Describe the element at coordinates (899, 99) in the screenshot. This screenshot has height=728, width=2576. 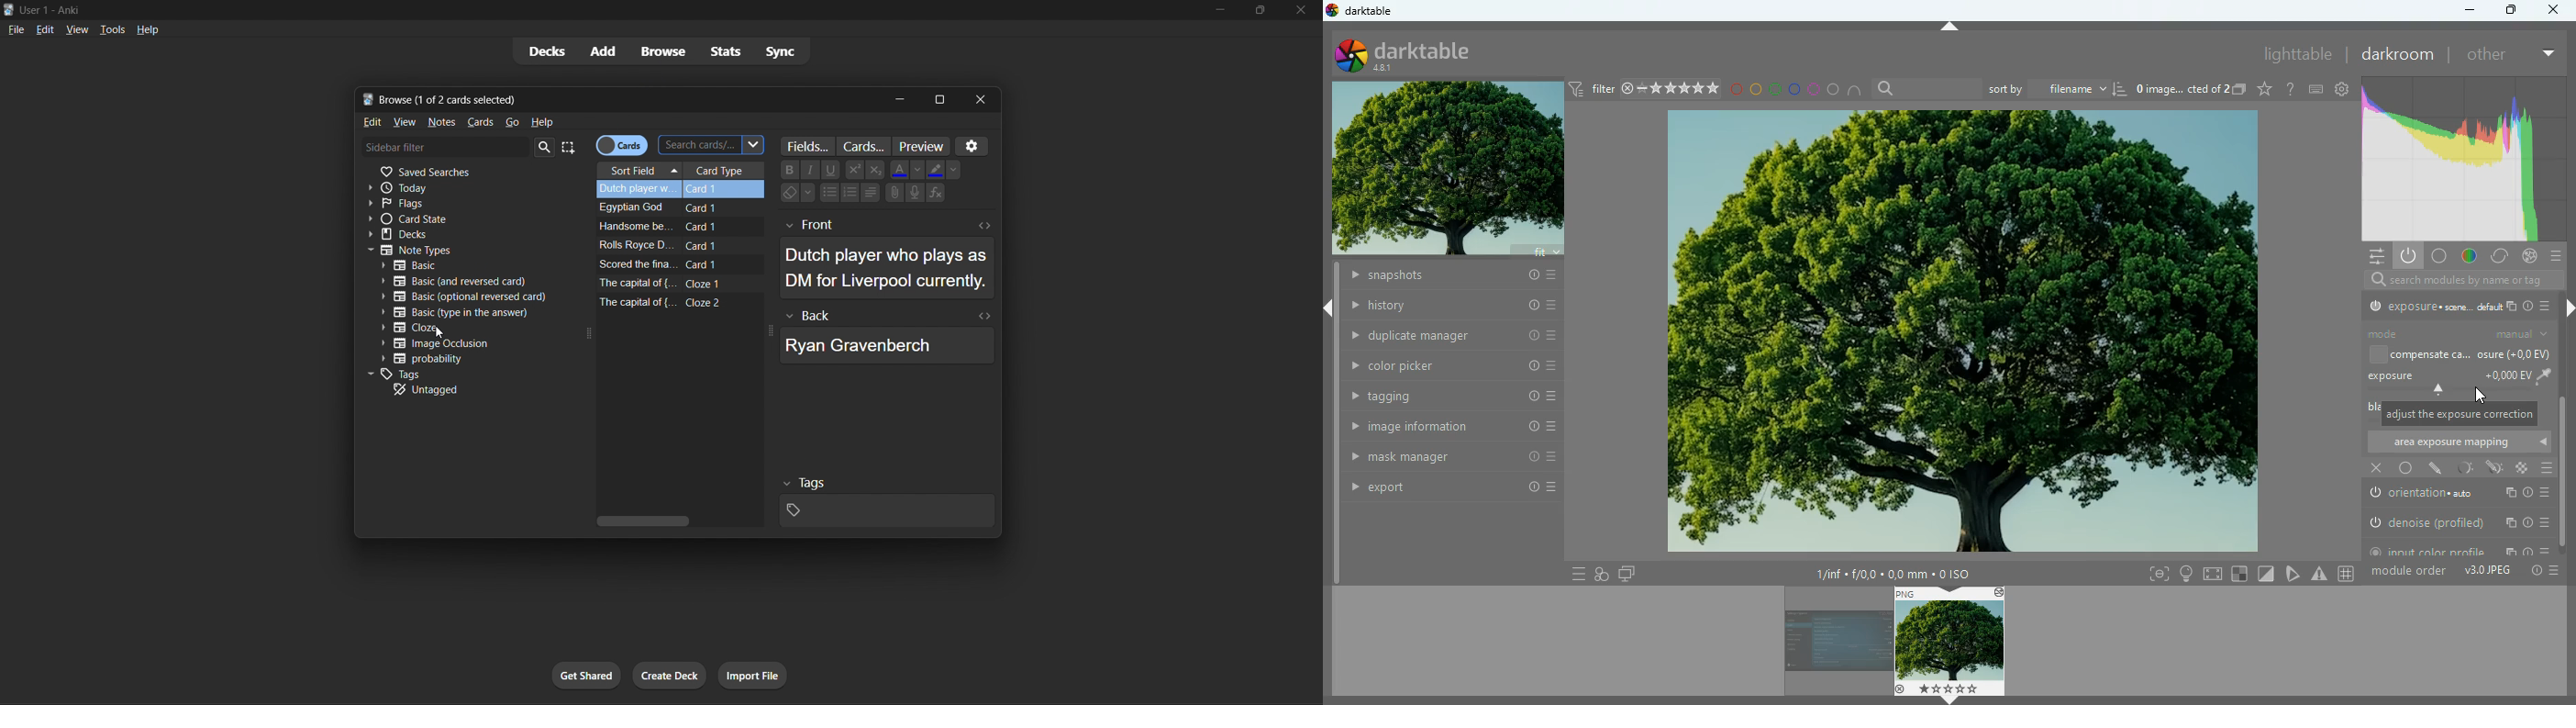
I see `minimize` at that location.